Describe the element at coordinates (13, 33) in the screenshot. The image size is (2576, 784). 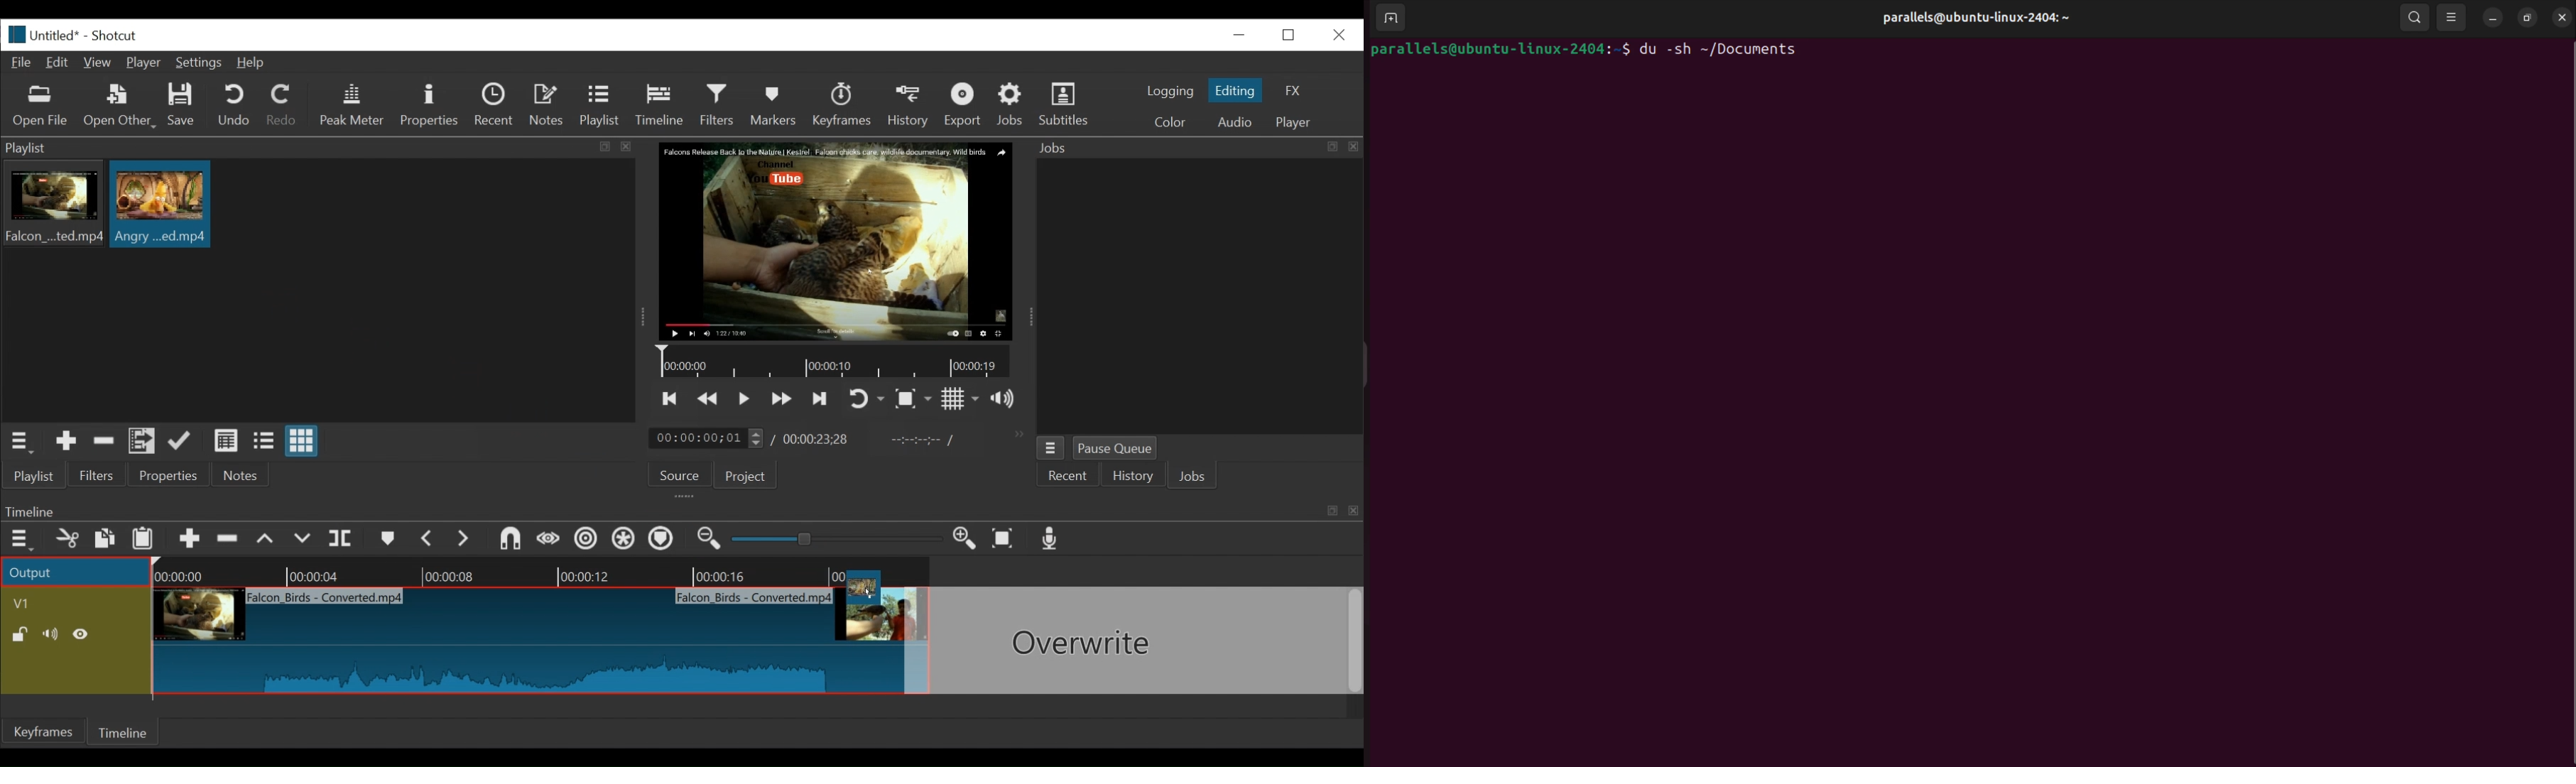
I see `Shotcut logo` at that location.